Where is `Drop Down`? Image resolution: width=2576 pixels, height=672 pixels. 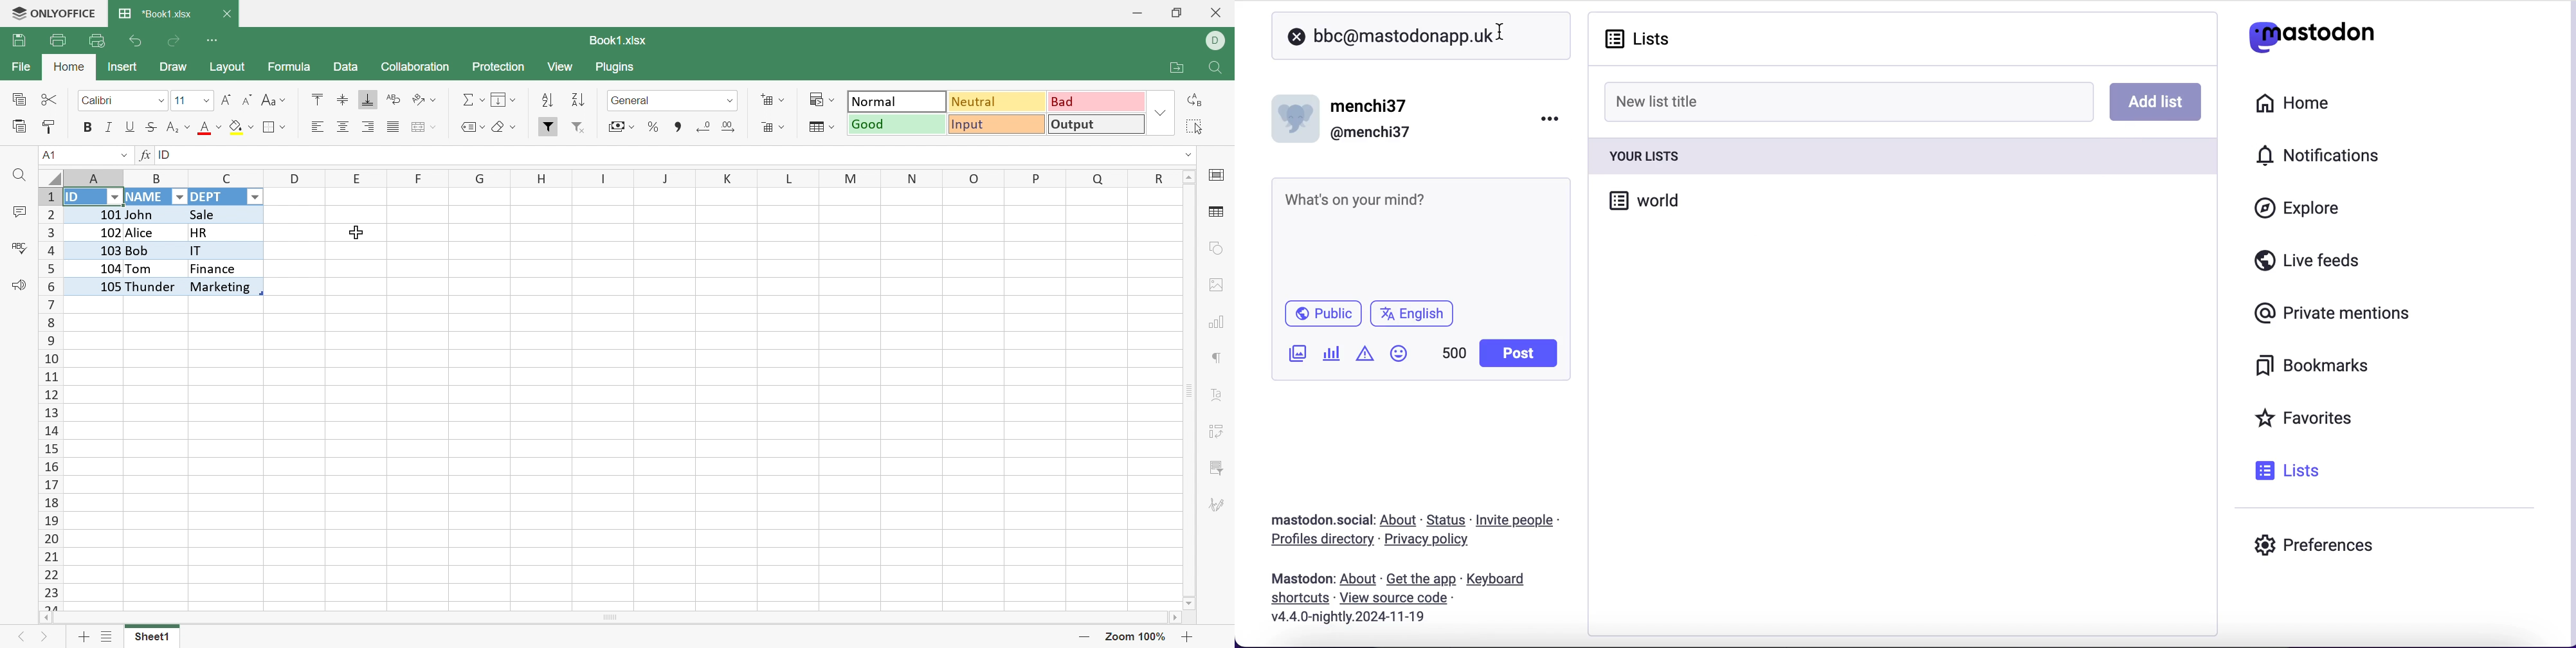
Drop Down is located at coordinates (203, 102).